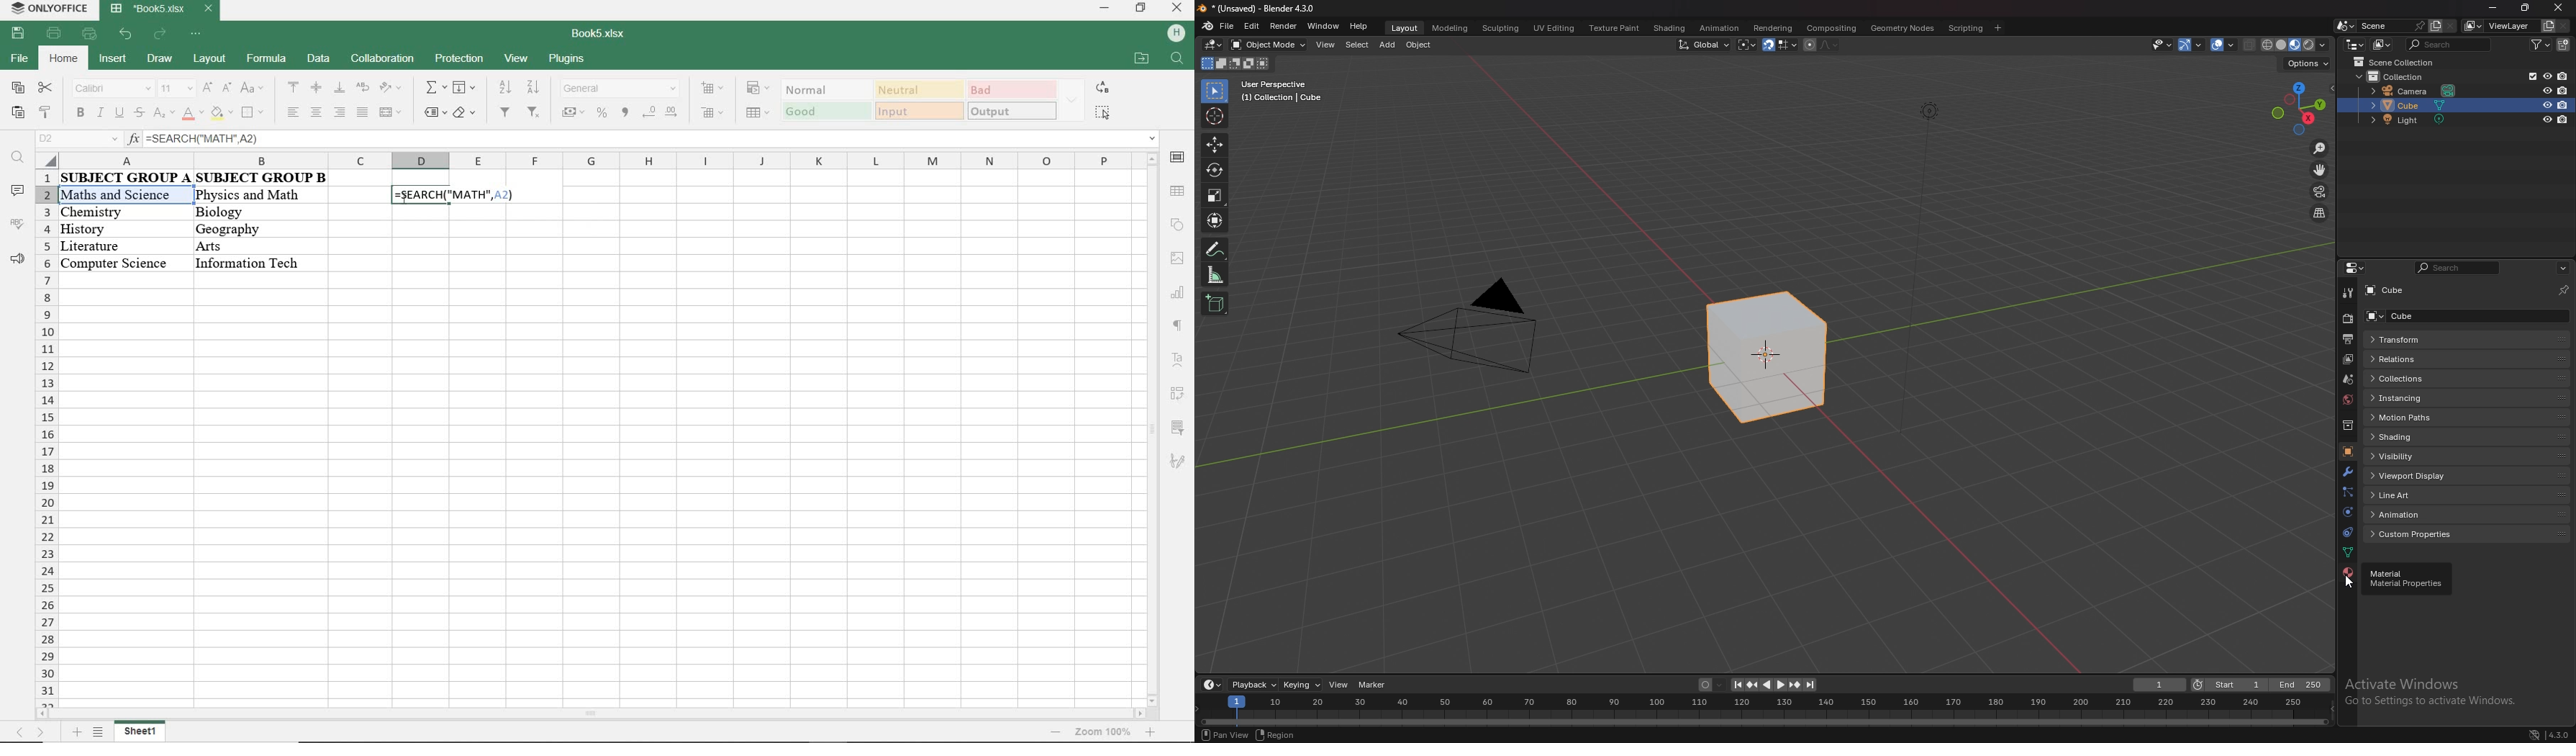 The width and height of the screenshot is (2576, 756). Describe the element at coordinates (18, 87) in the screenshot. I see `copy` at that location.